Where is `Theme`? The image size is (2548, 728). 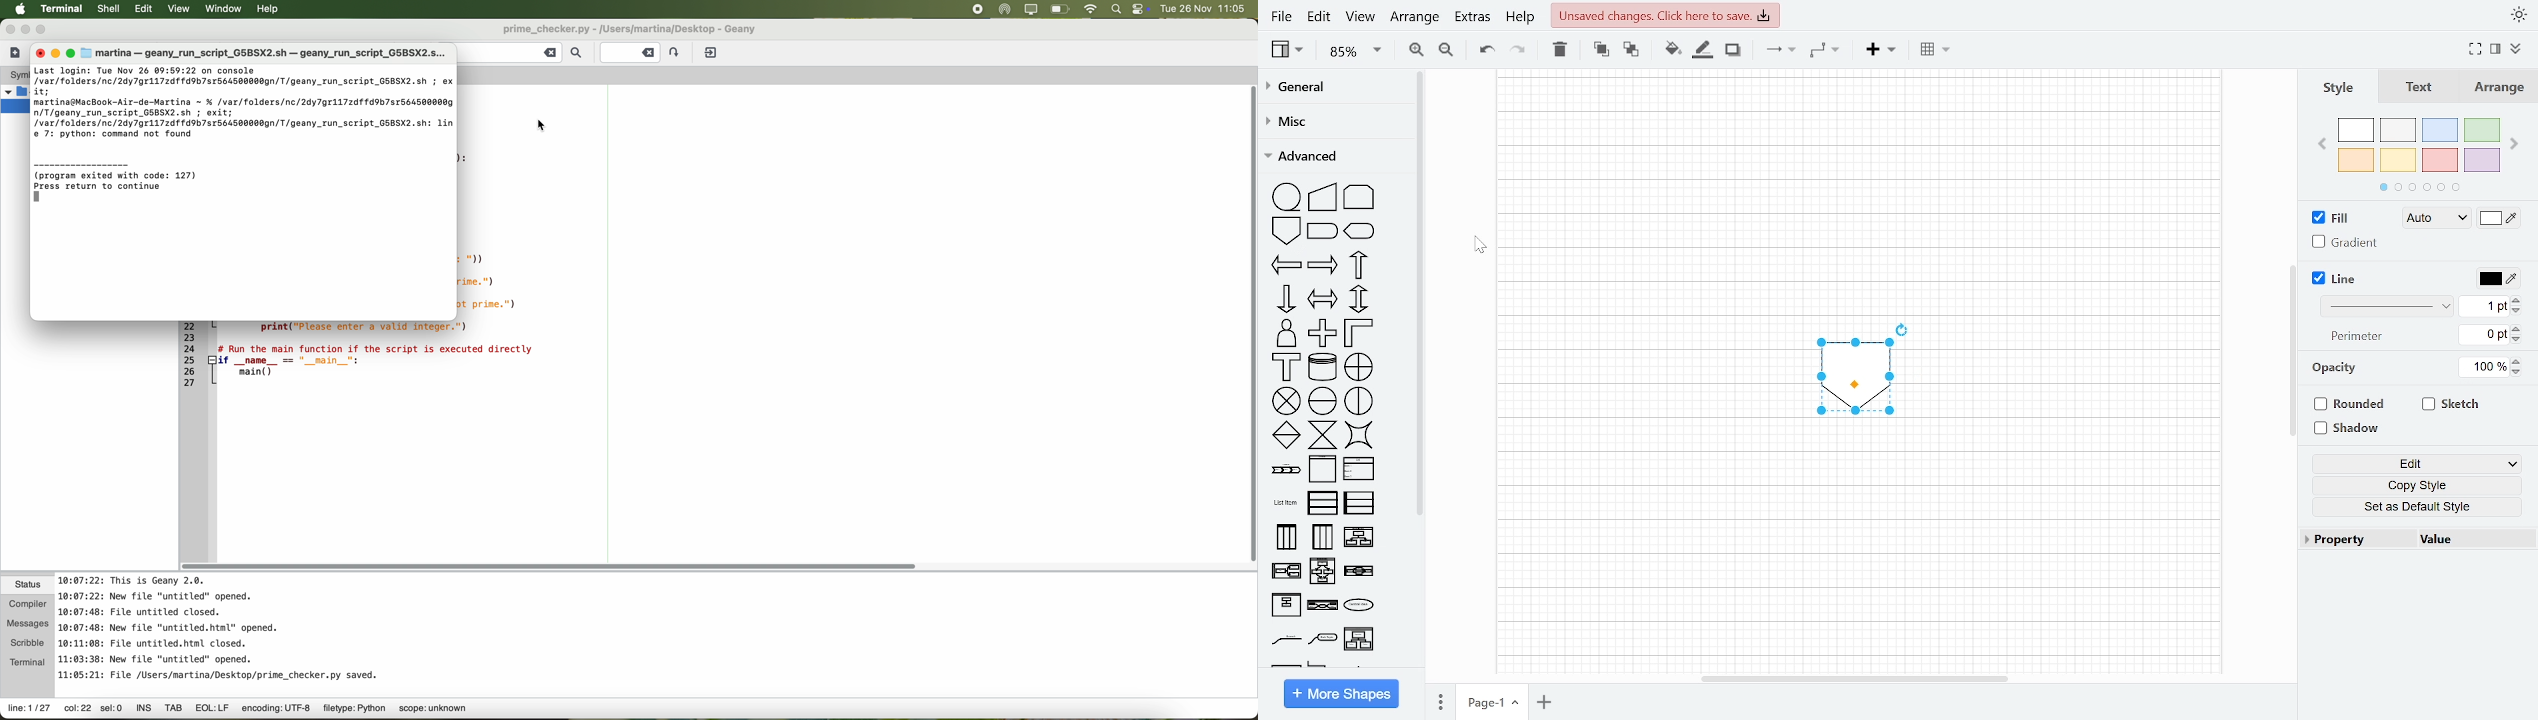 Theme is located at coordinates (2517, 15).